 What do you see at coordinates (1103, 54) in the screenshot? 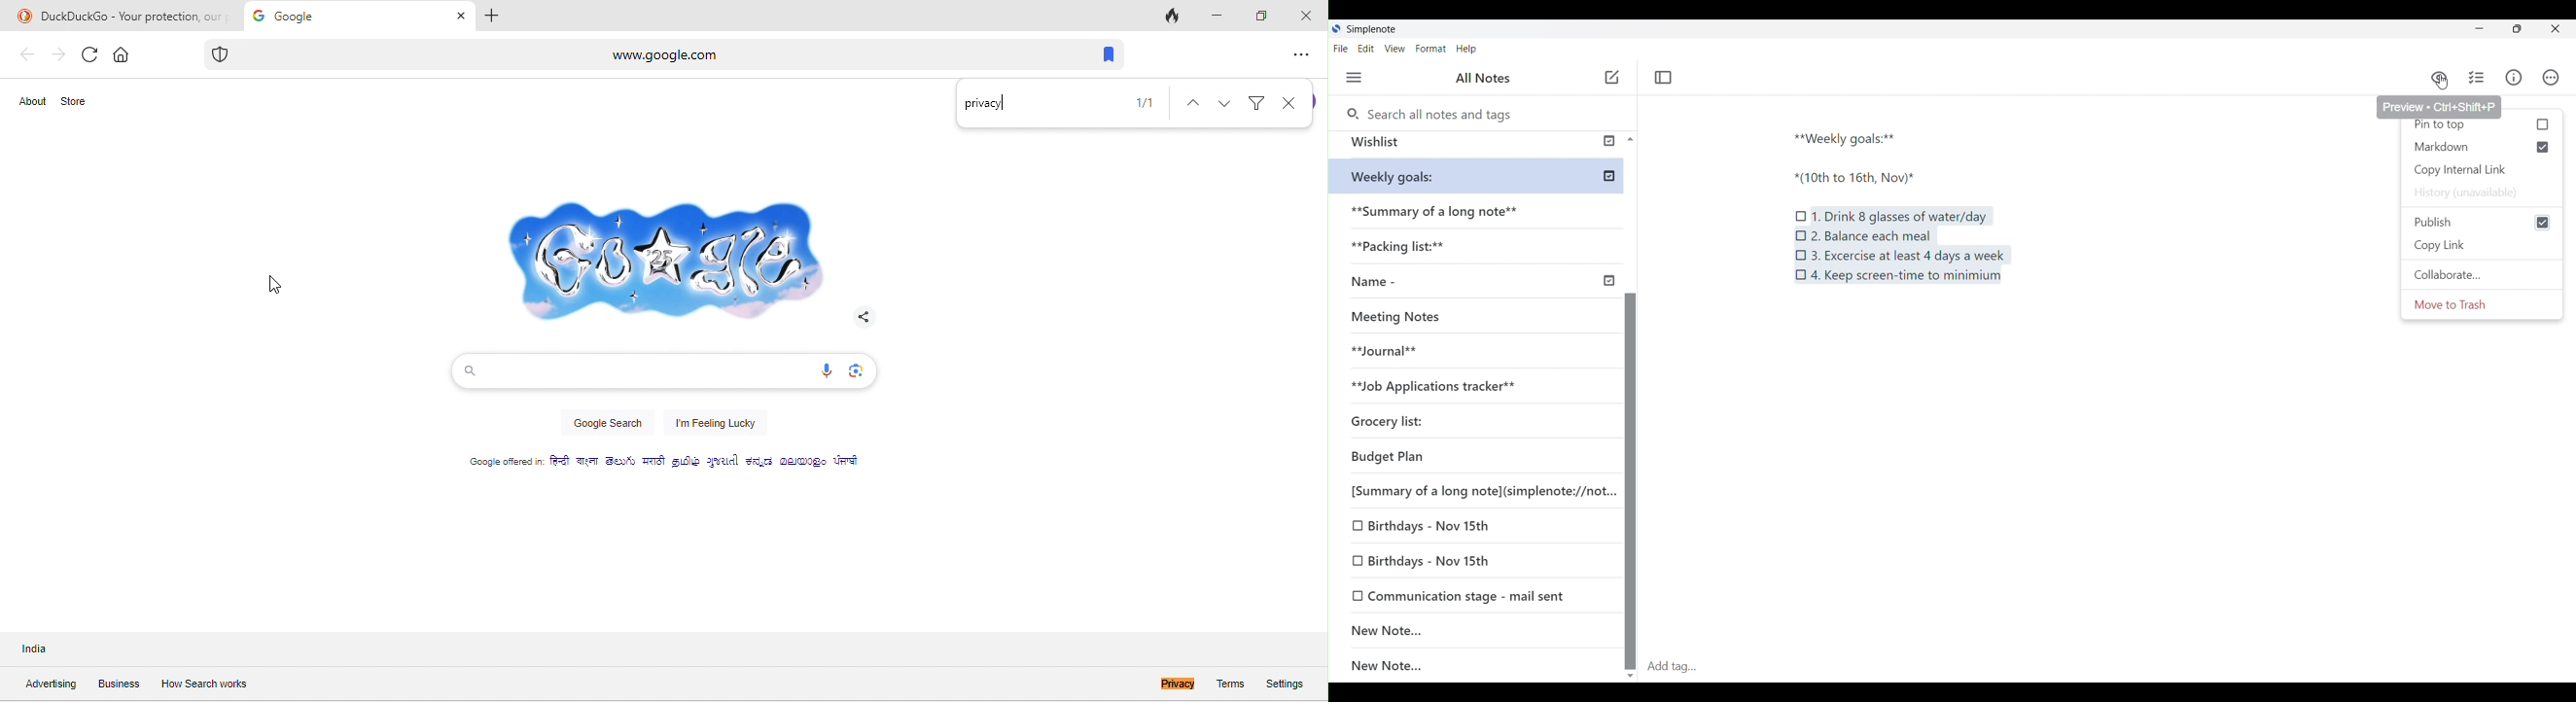
I see `bookmark` at bounding box center [1103, 54].